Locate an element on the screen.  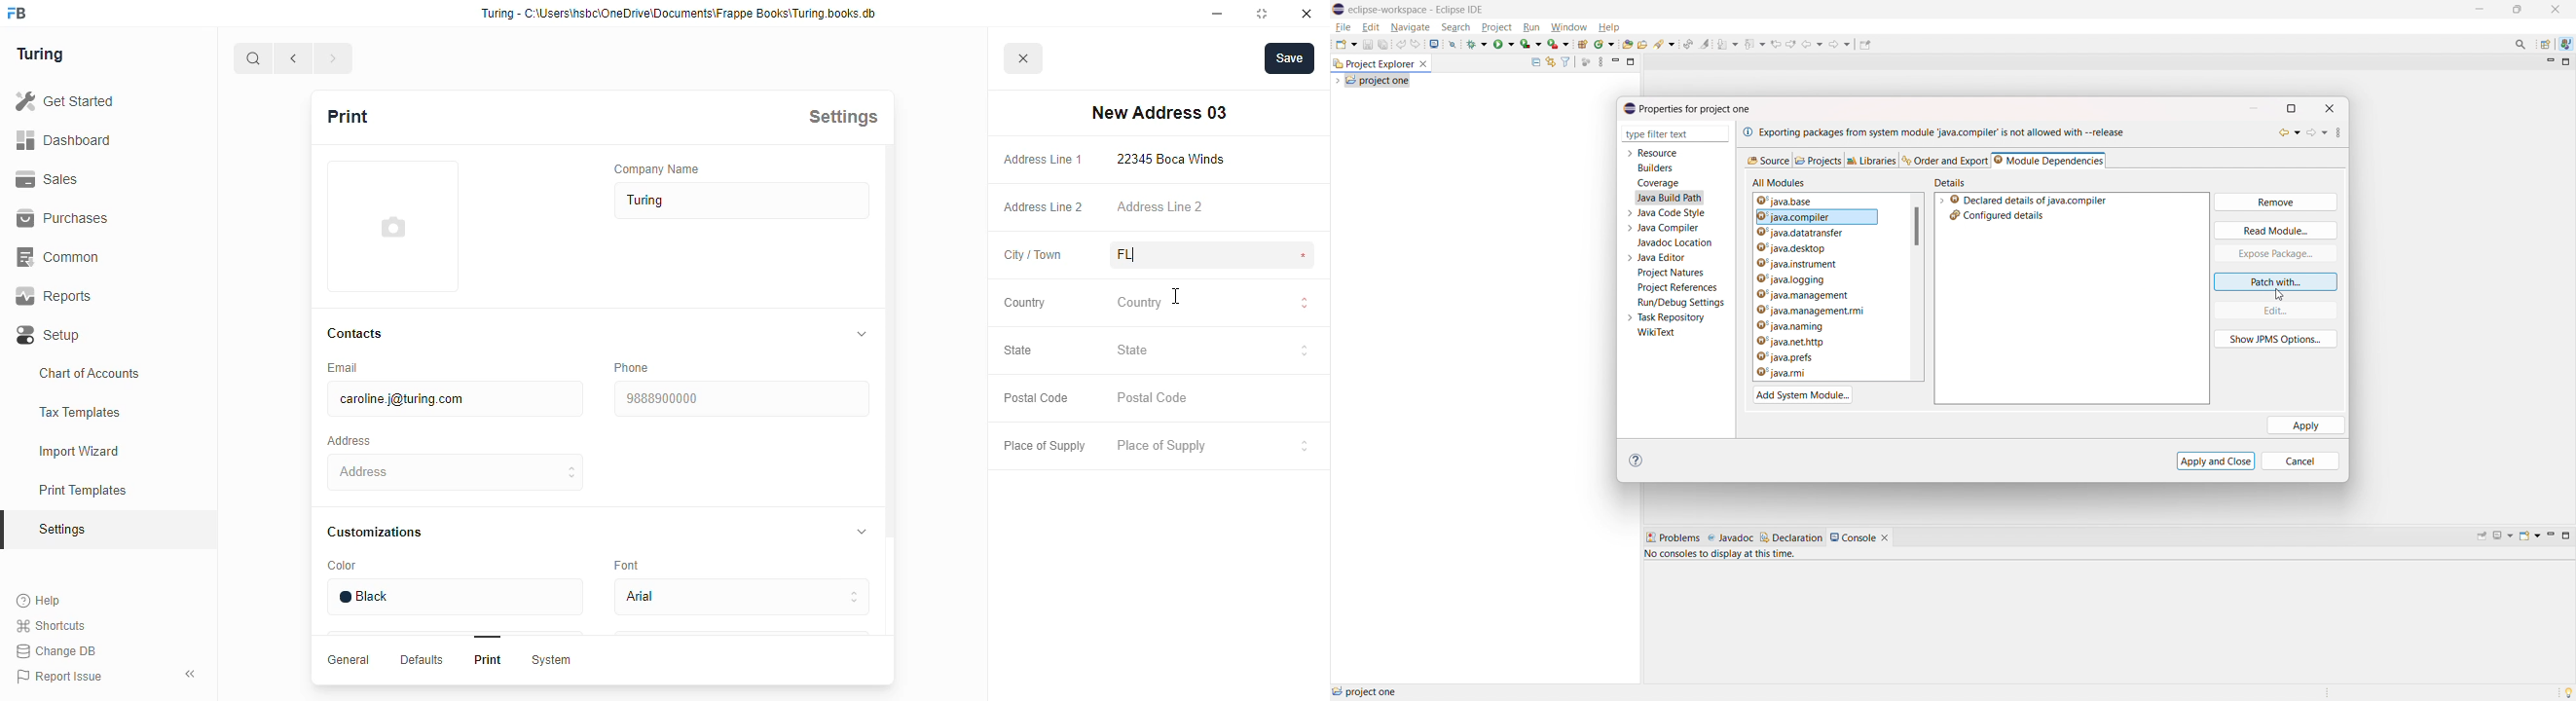
shortcuts is located at coordinates (51, 626).